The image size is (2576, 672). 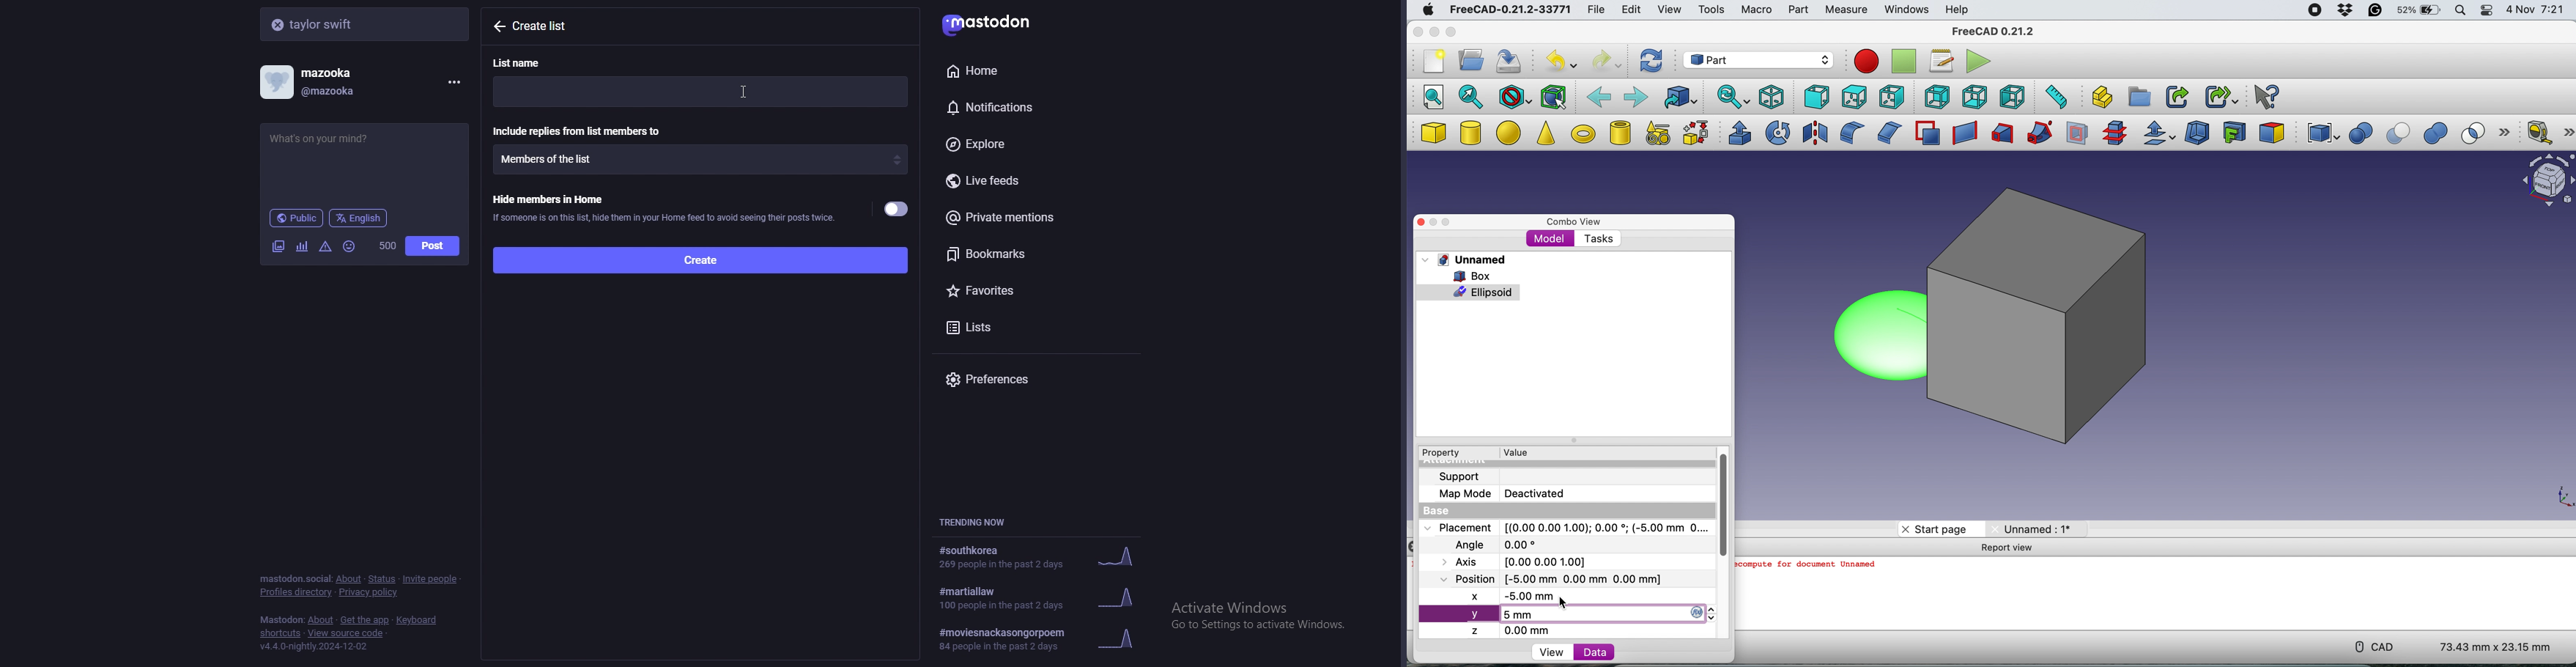 What do you see at coordinates (1516, 630) in the screenshot?
I see `z 0.00 mm` at bounding box center [1516, 630].